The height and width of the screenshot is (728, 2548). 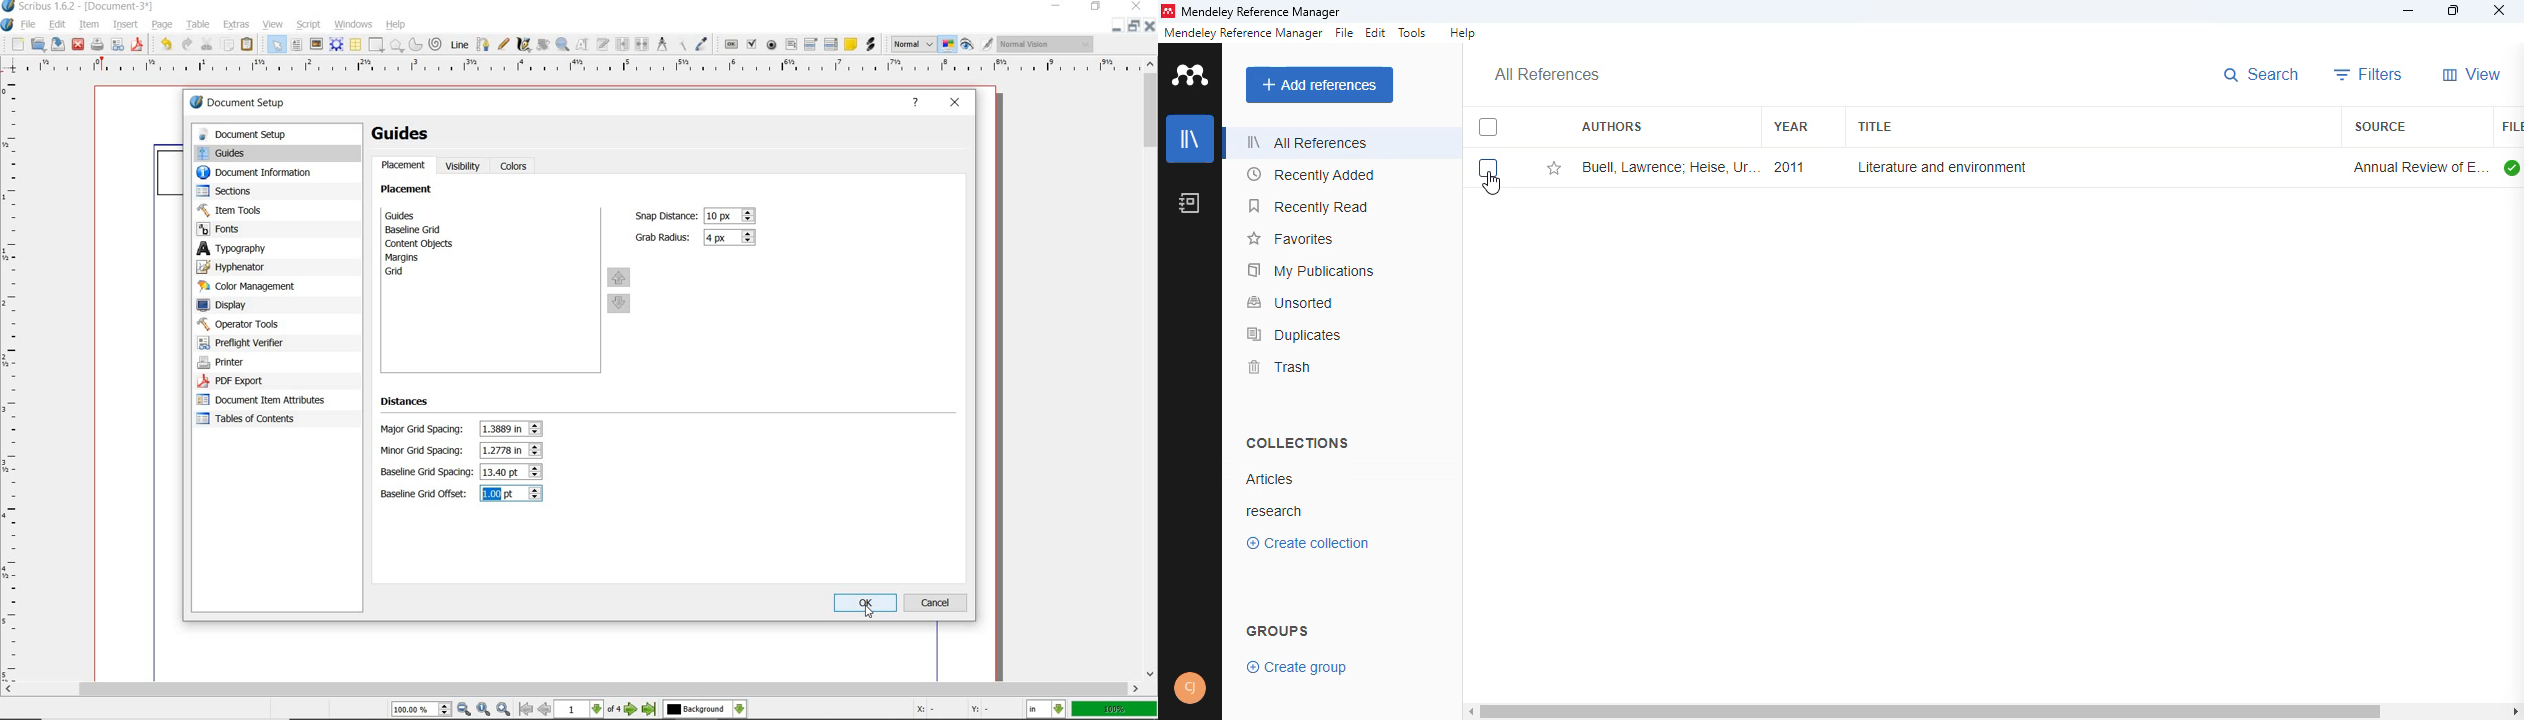 I want to click on help, so click(x=917, y=104).